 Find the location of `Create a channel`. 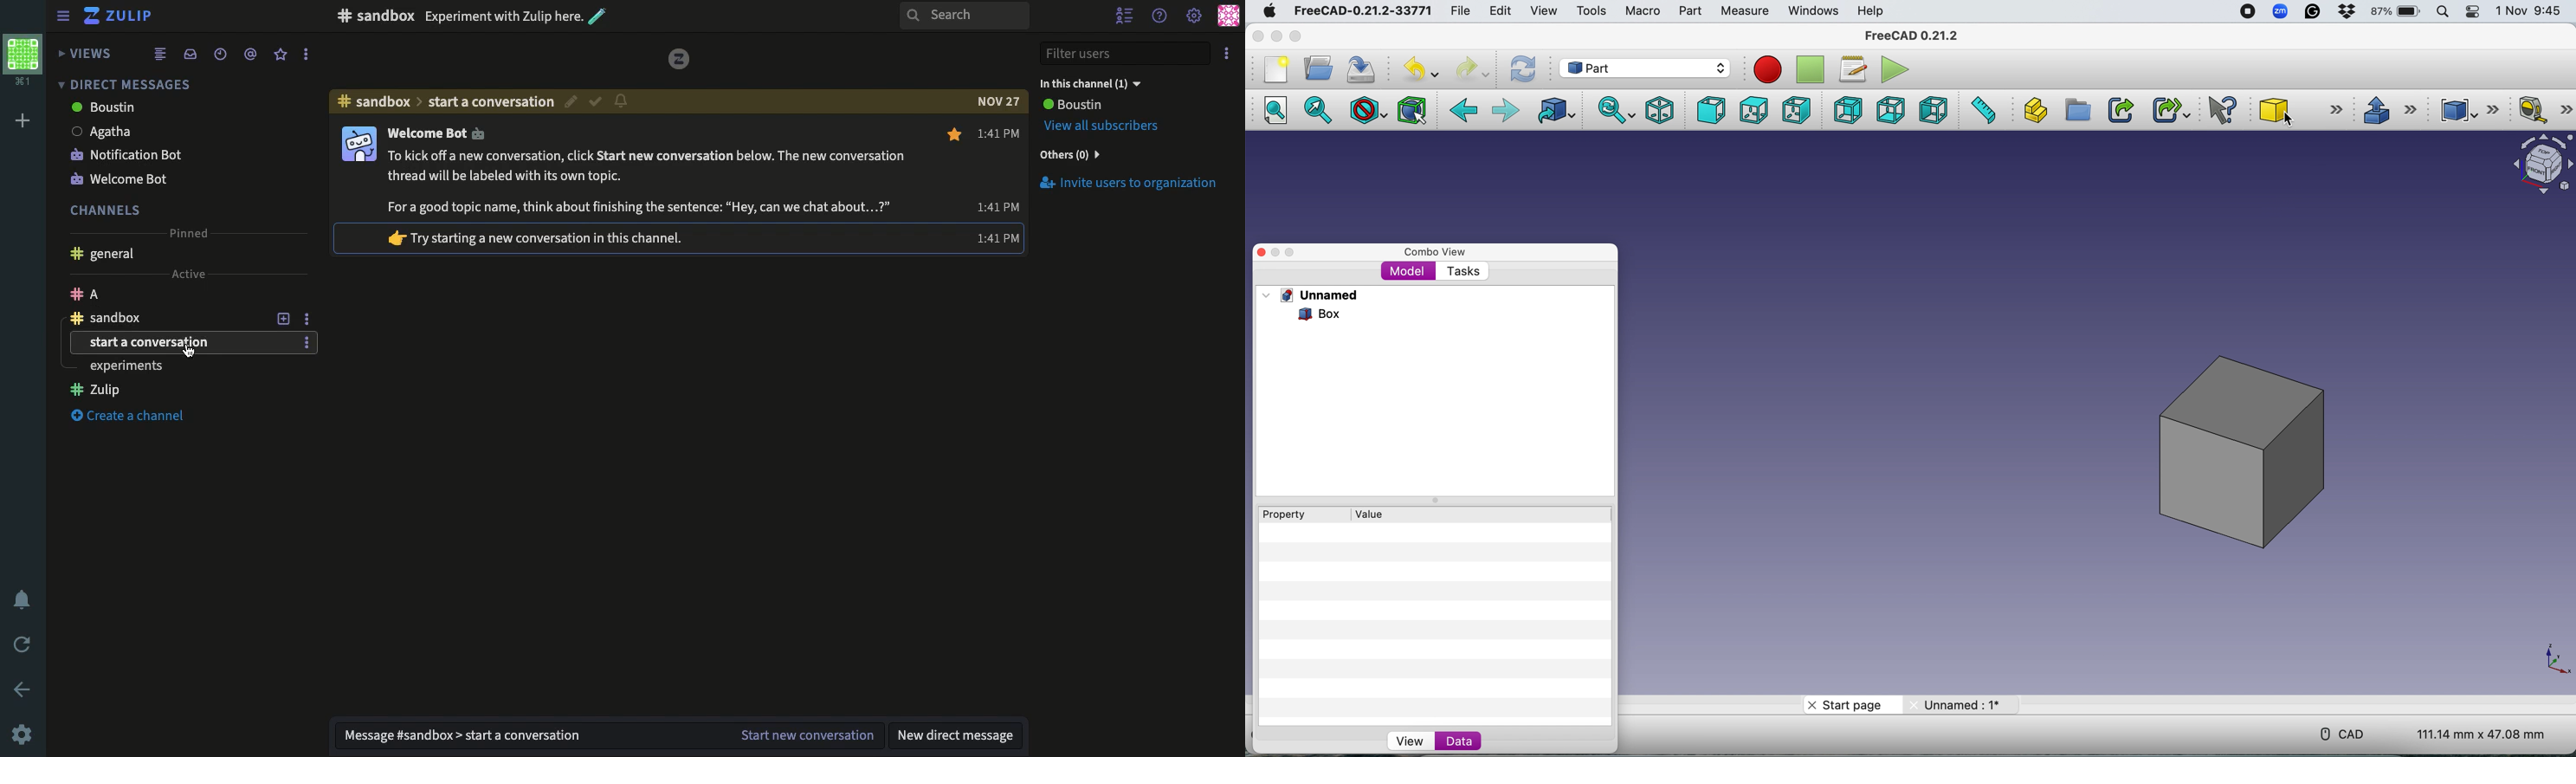

Create a channel is located at coordinates (137, 417).